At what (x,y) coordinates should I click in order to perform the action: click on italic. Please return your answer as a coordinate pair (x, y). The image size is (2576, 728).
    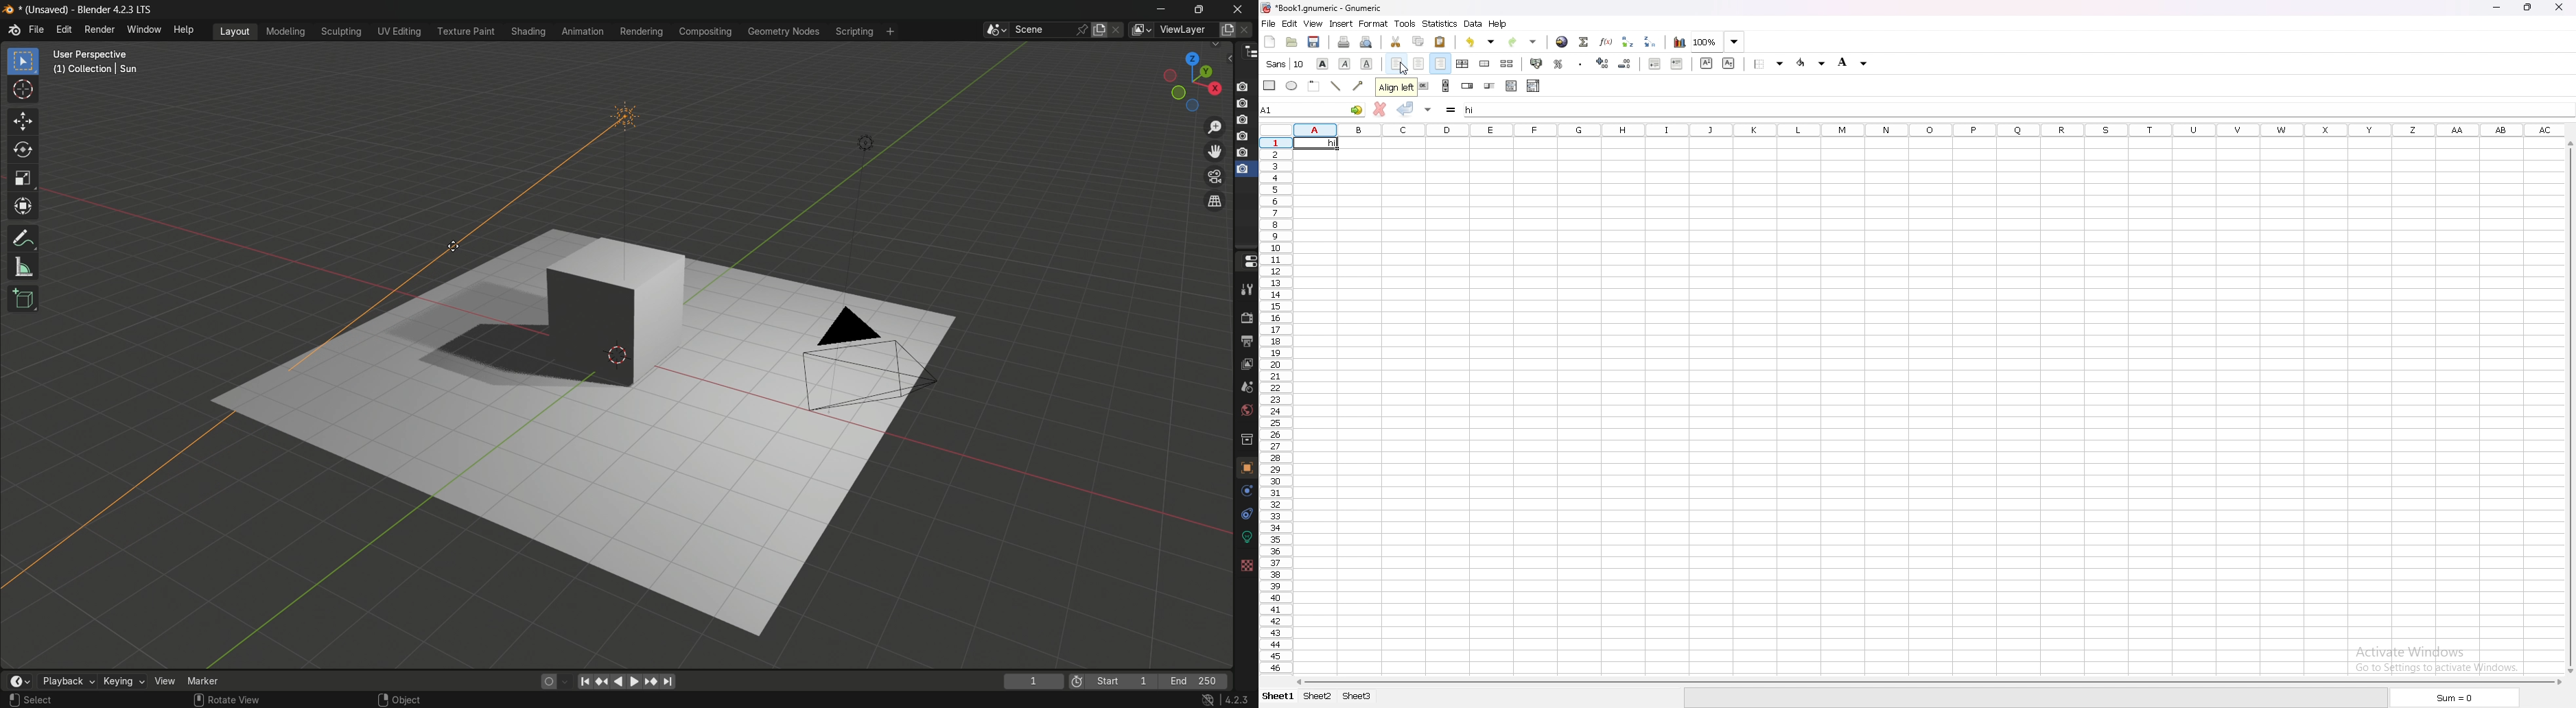
    Looking at the image, I should click on (1345, 63).